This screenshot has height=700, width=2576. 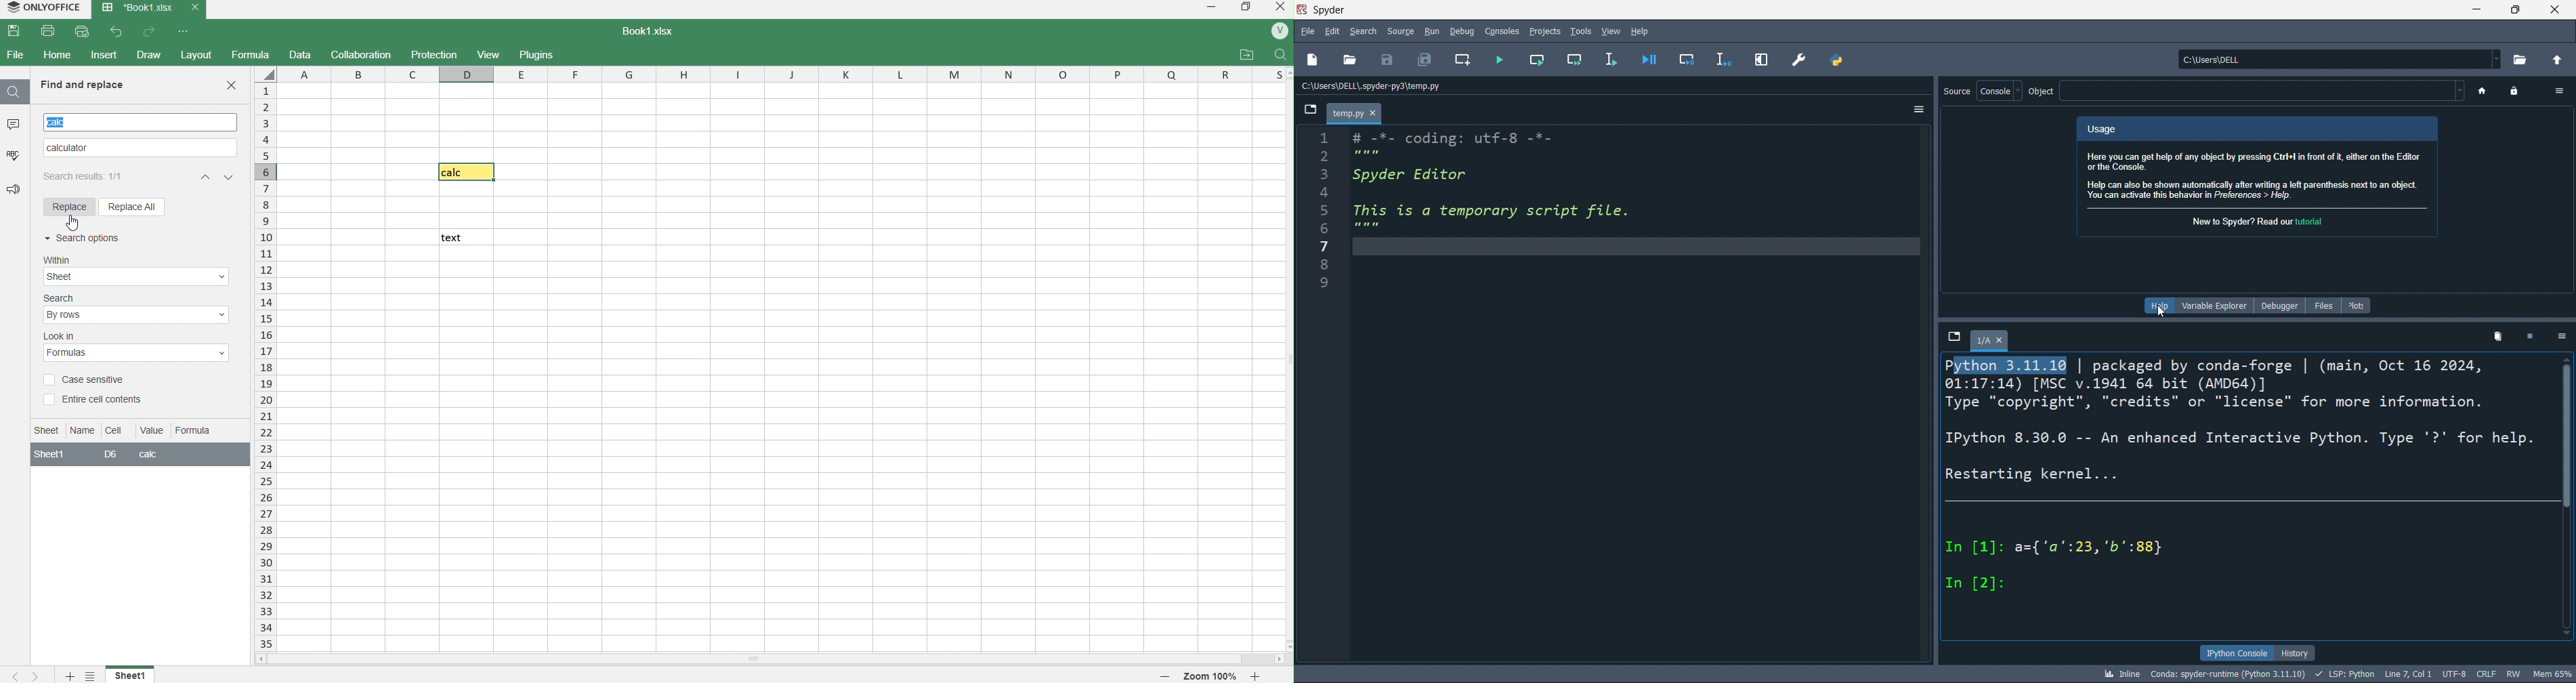 I want to click on edit , so click(x=1333, y=30).